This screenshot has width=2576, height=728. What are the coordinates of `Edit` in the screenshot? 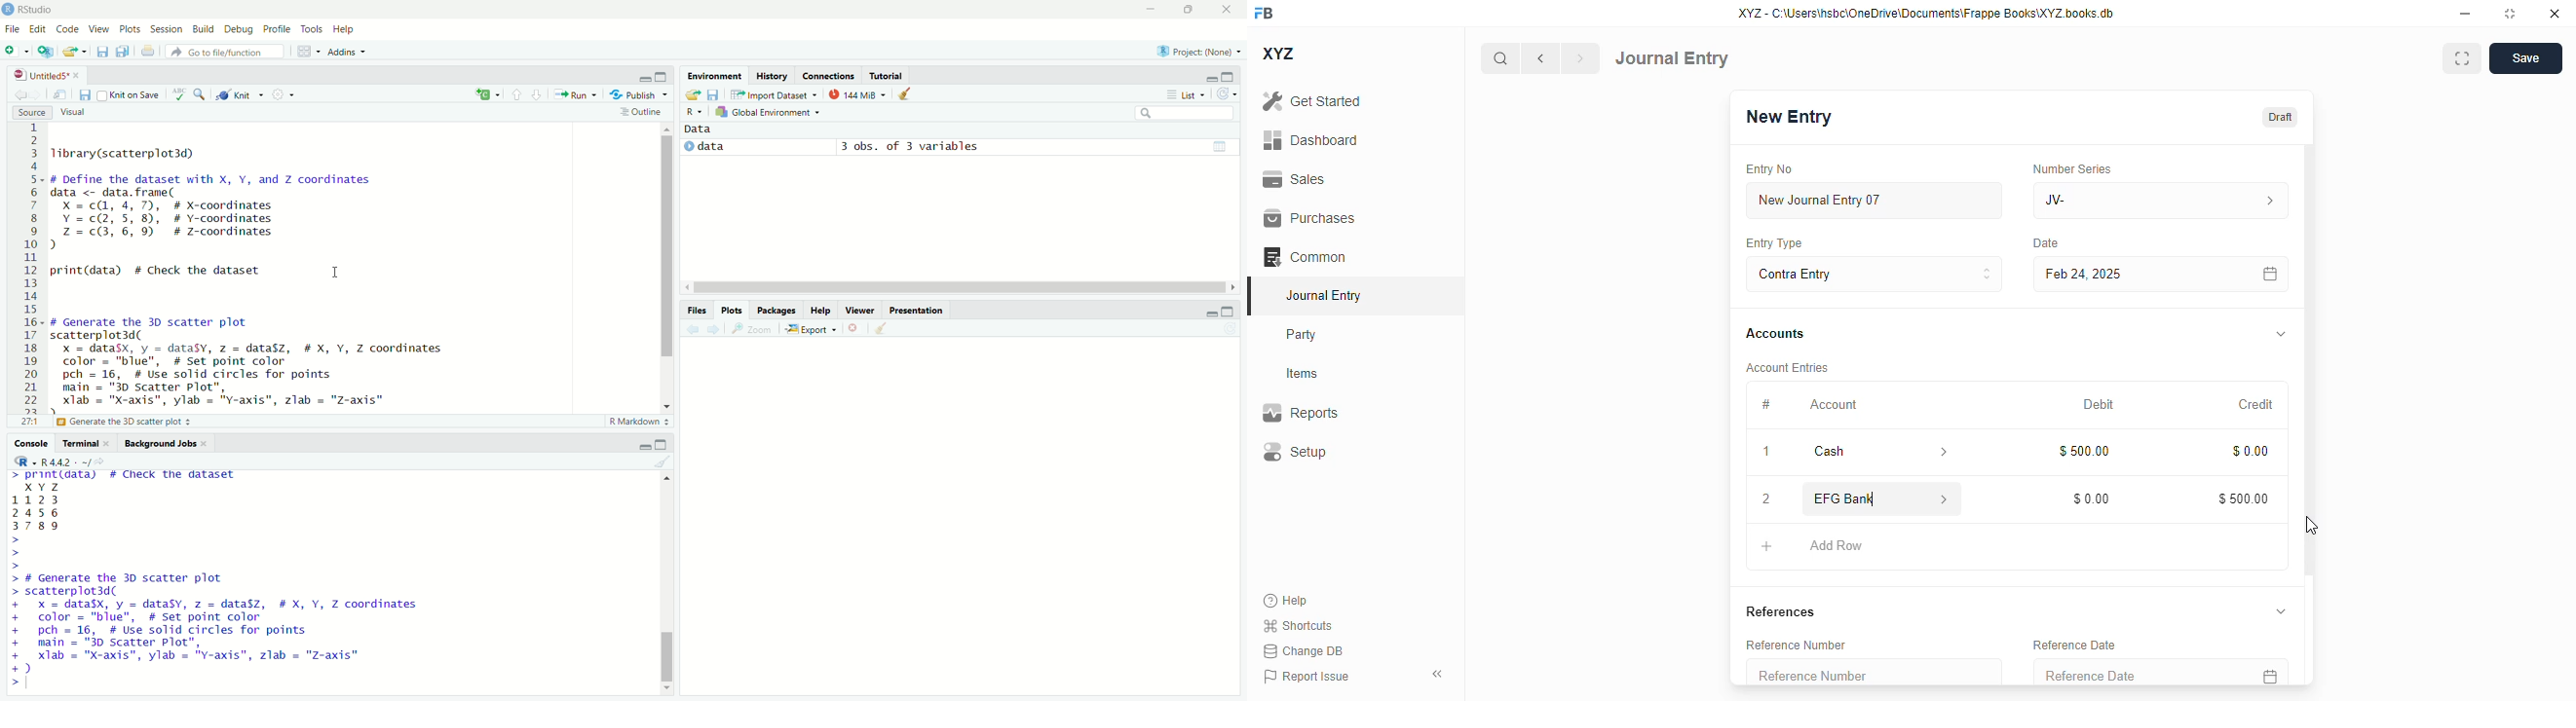 It's located at (40, 32).